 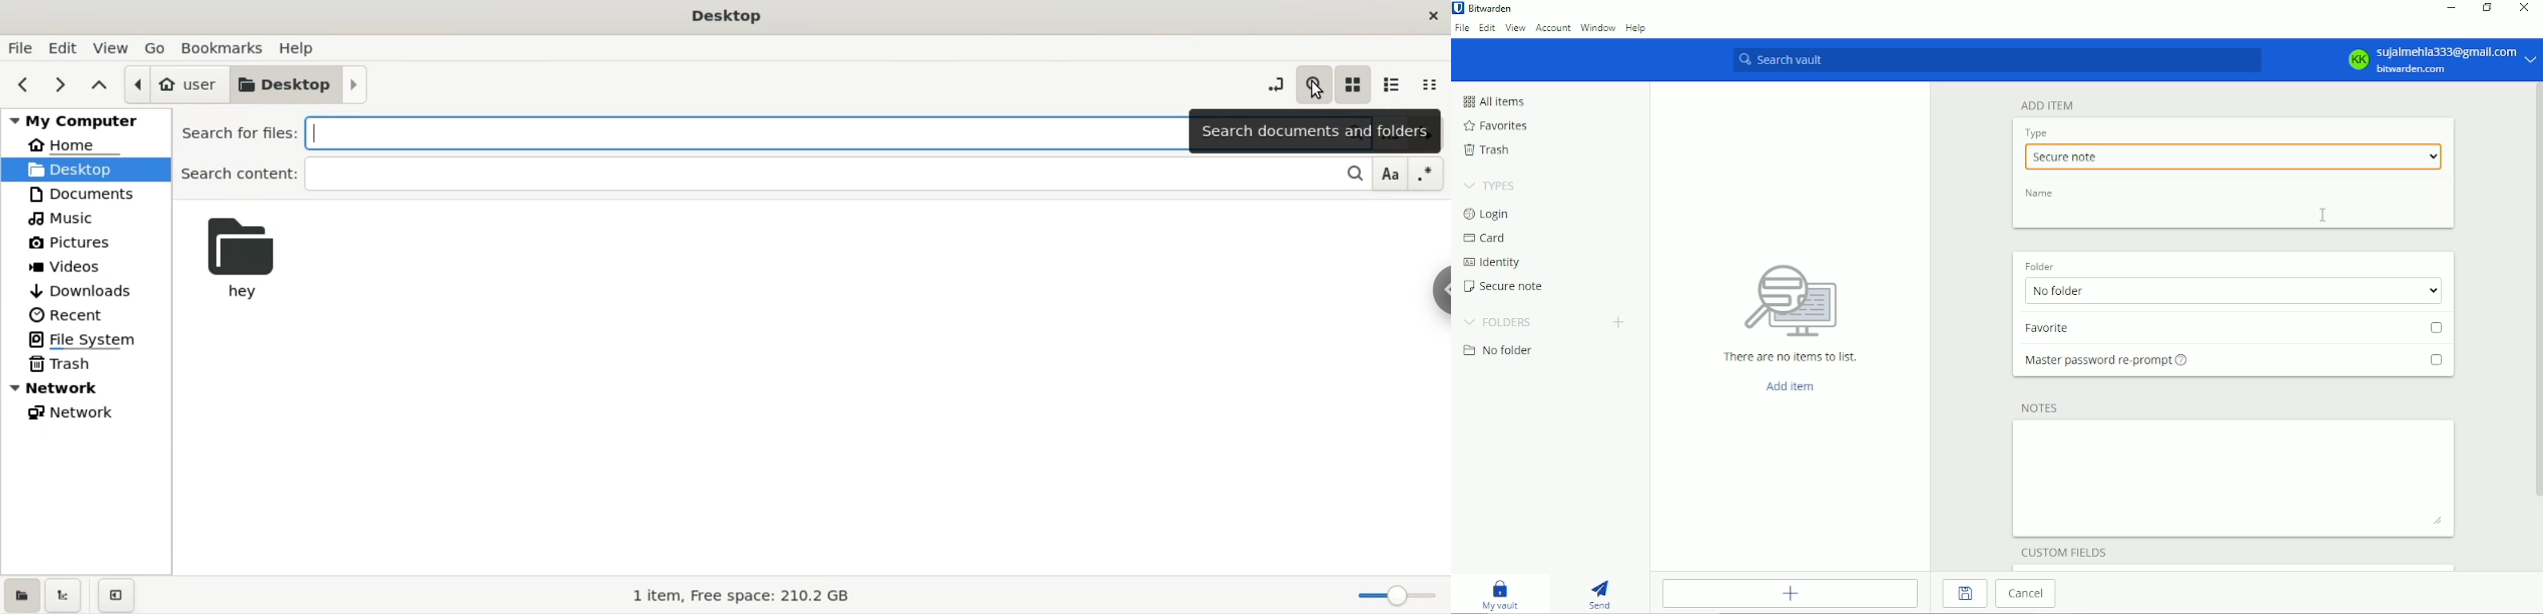 What do you see at coordinates (2233, 366) in the screenshot?
I see `Master password re-prompt` at bounding box center [2233, 366].